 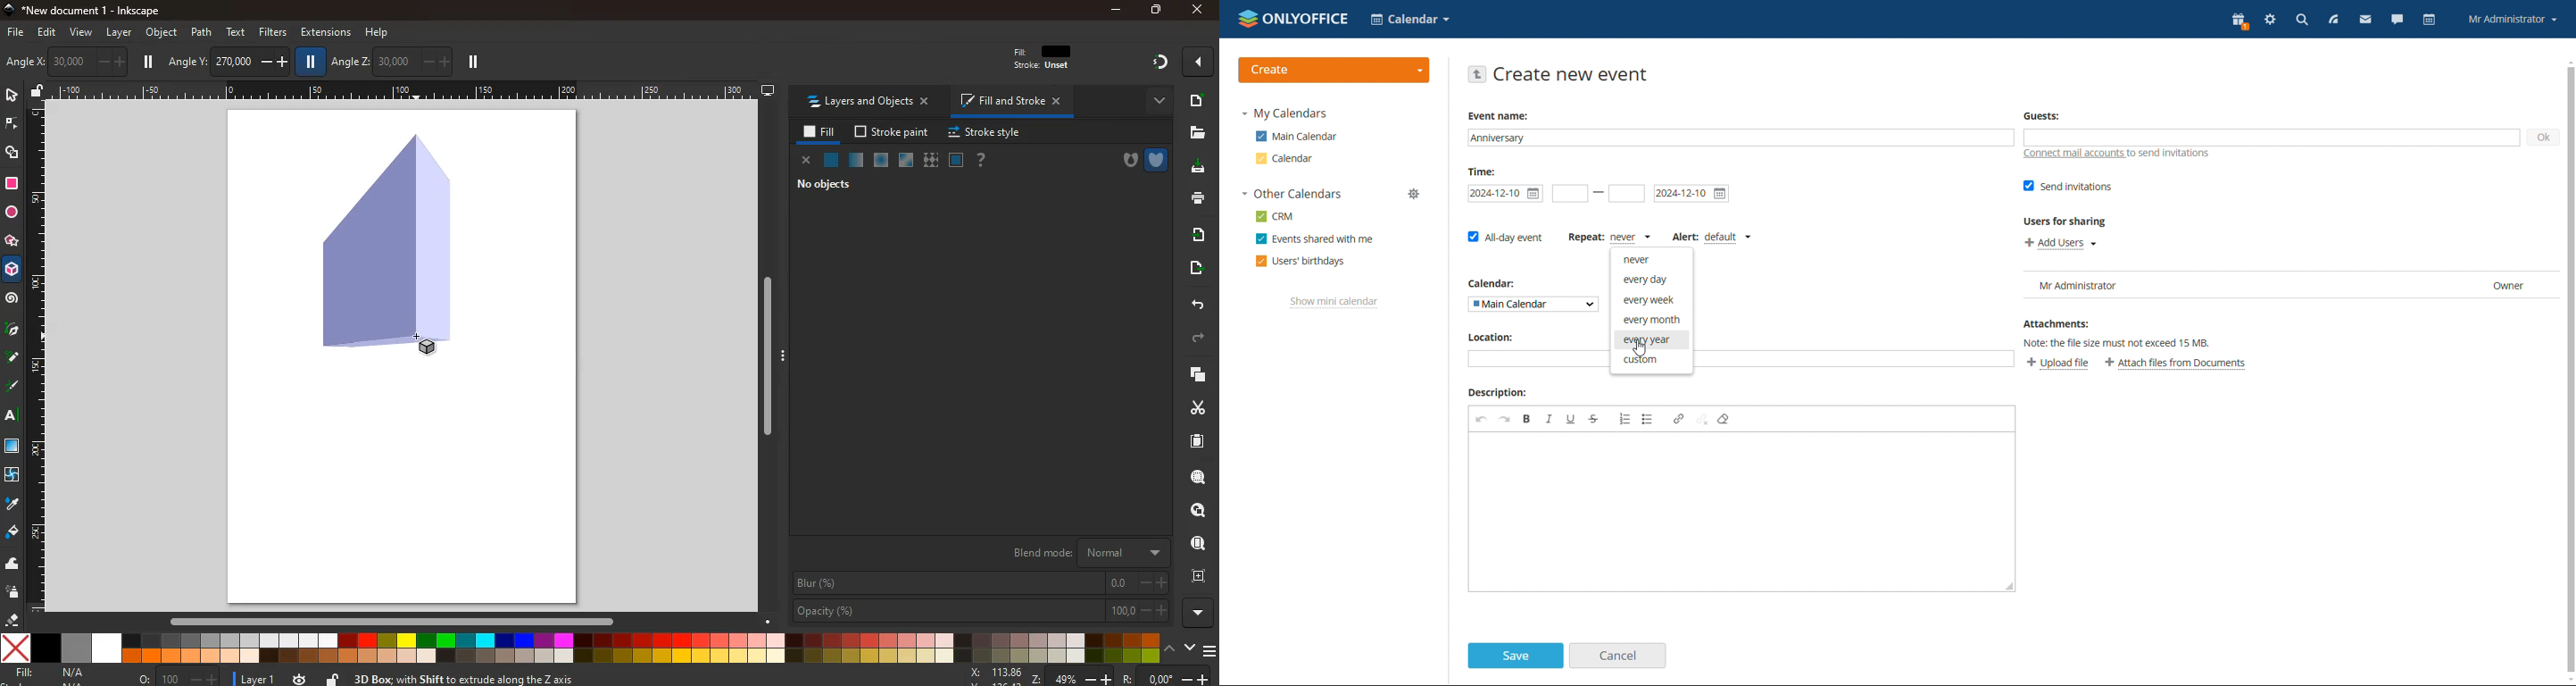 I want to click on twist, so click(x=12, y=474).